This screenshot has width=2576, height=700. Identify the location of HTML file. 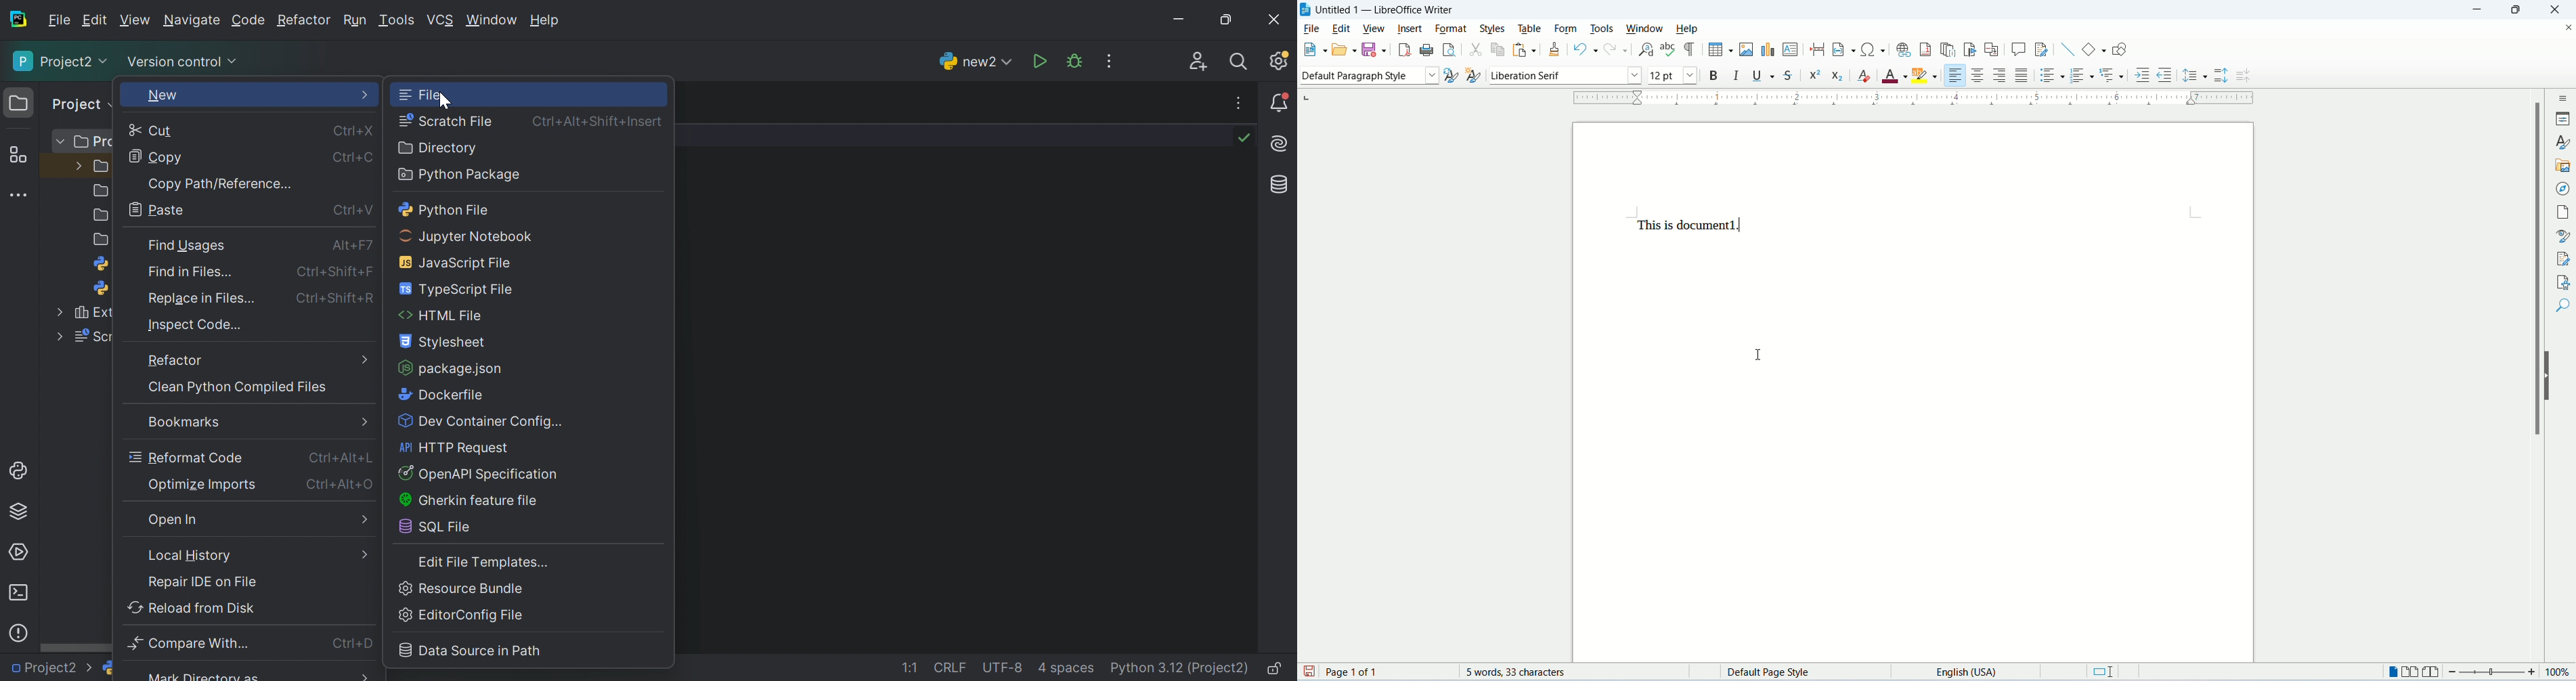
(441, 317).